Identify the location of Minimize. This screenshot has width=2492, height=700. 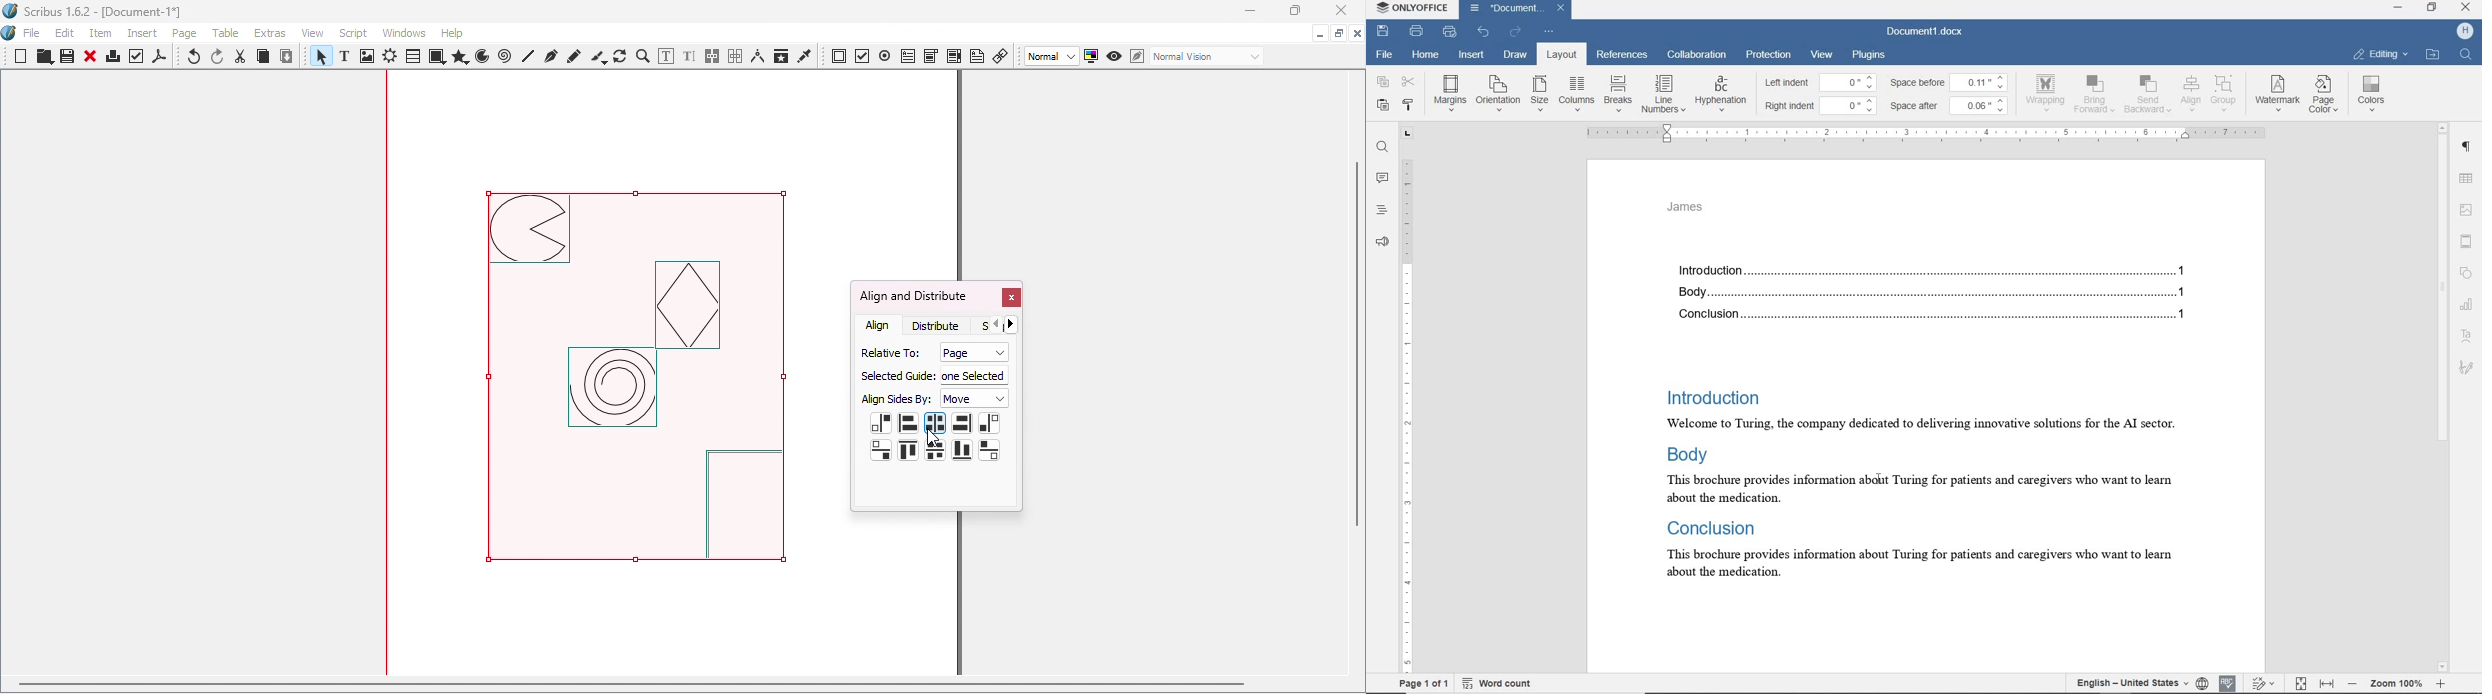
(1318, 32).